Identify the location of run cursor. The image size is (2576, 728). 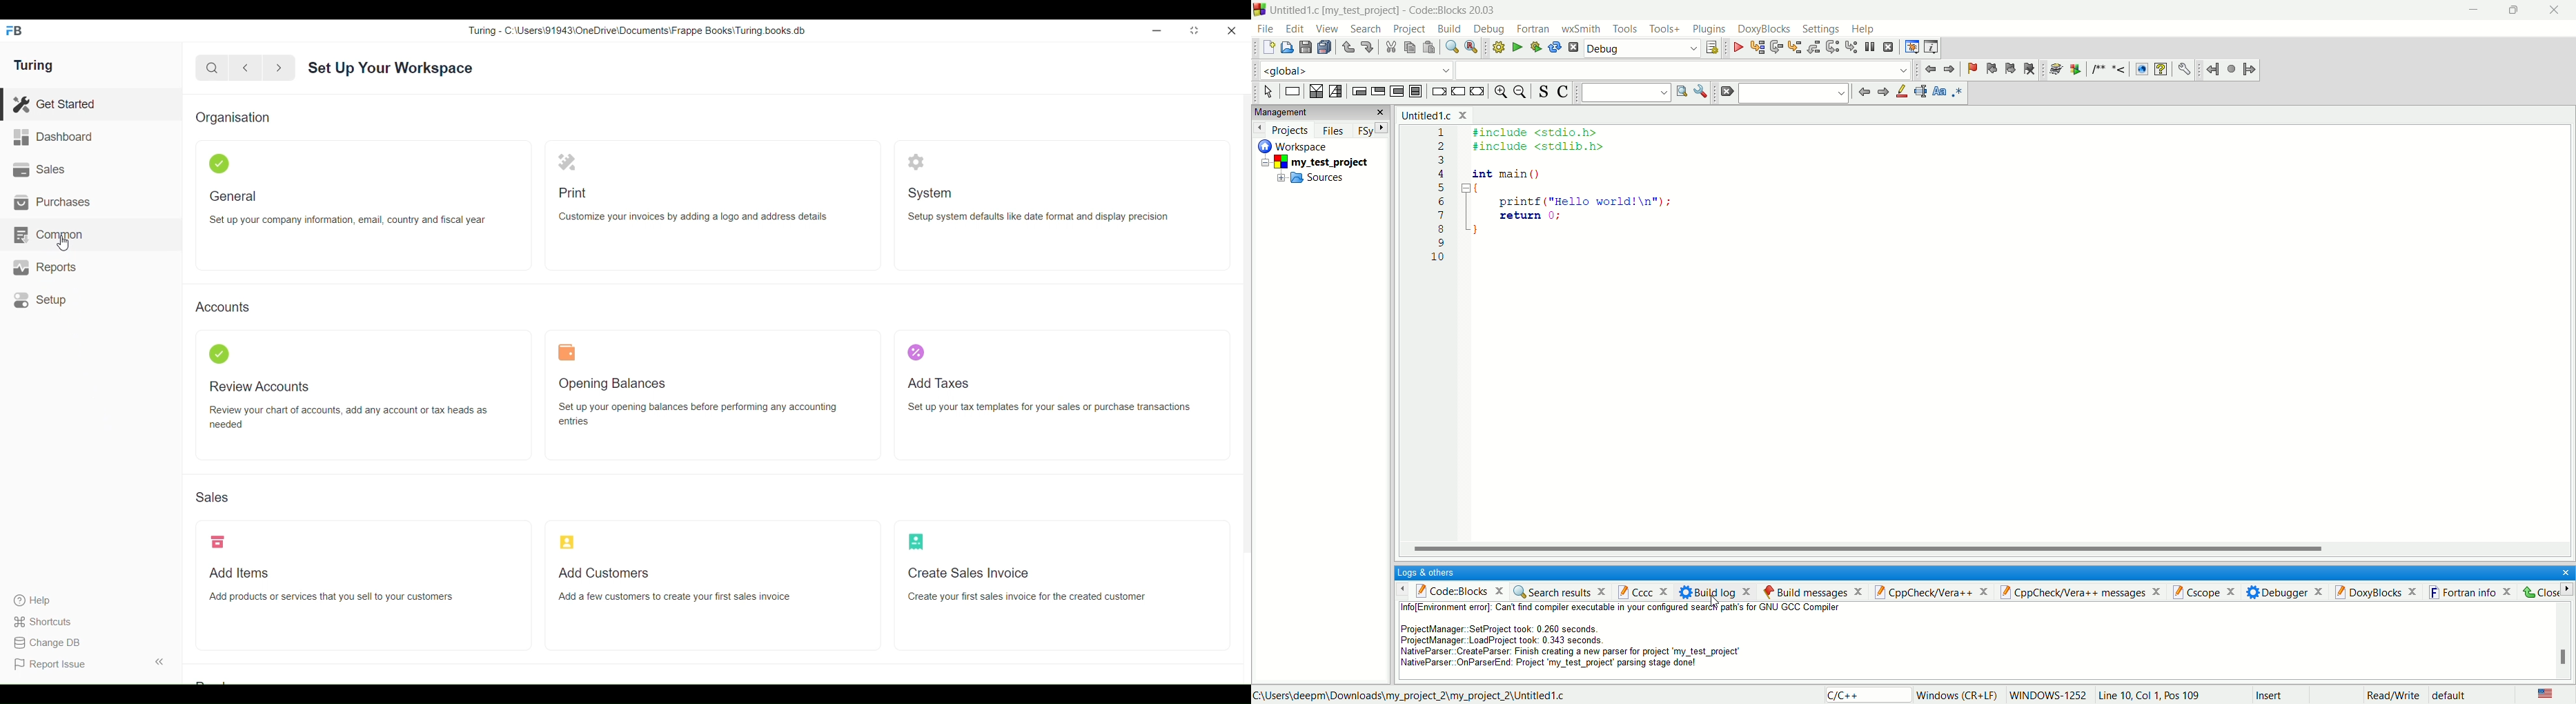
(1756, 47).